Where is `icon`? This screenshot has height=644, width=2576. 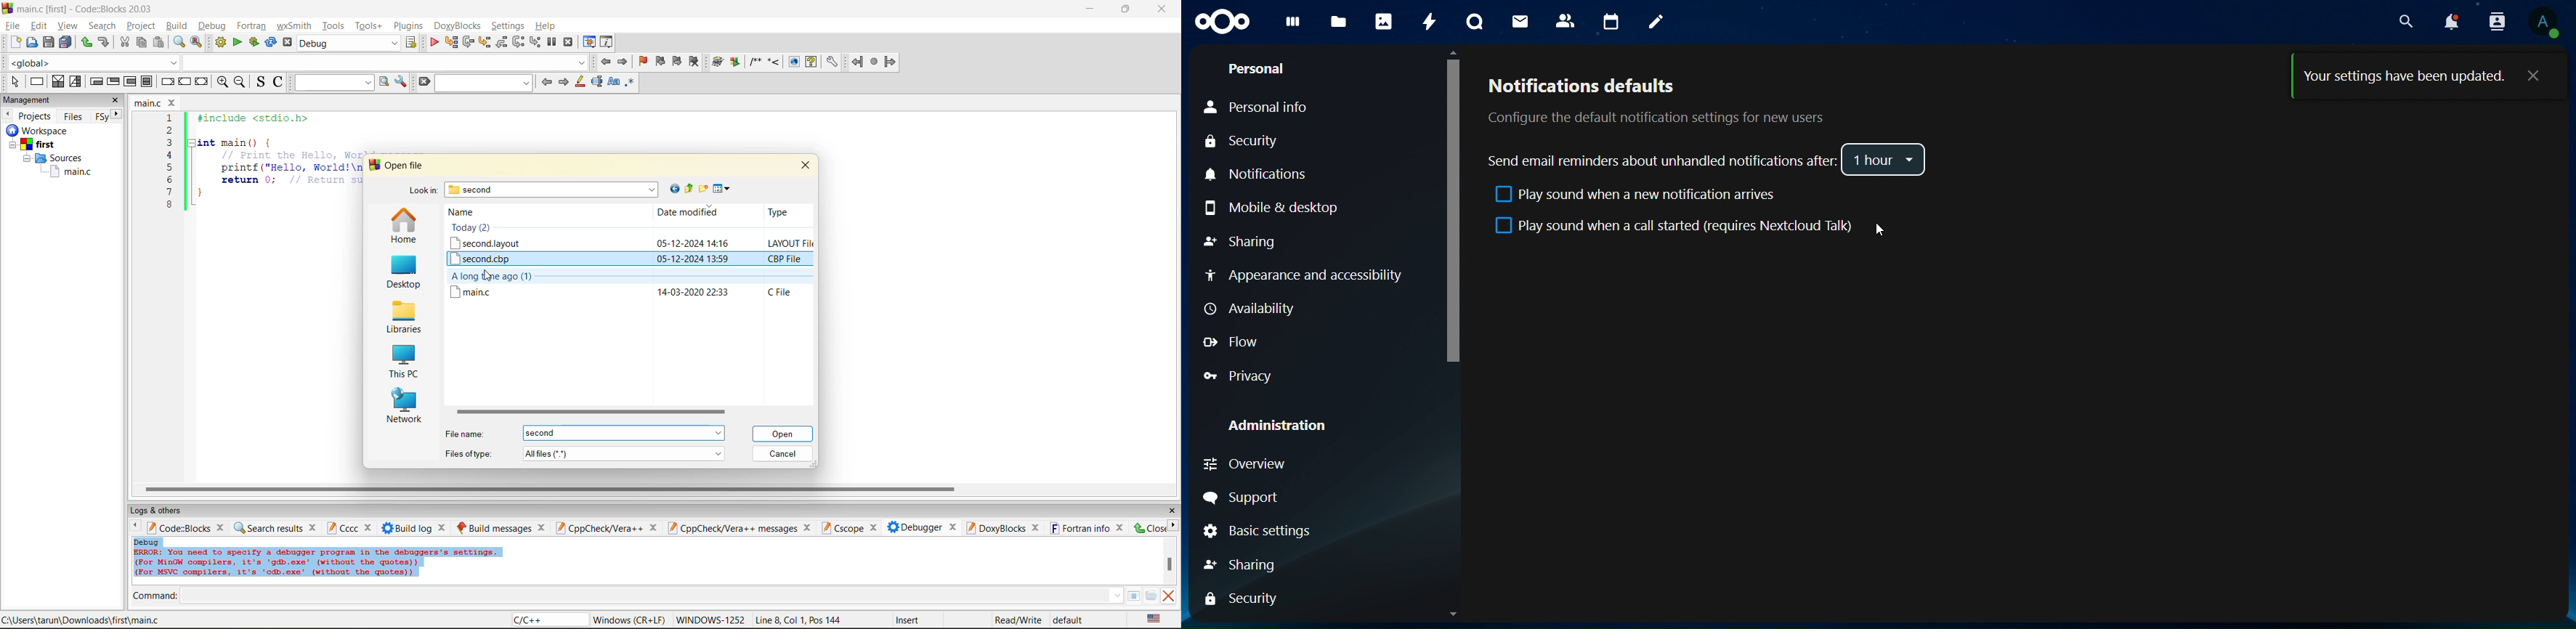 icon is located at coordinates (1224, 22).